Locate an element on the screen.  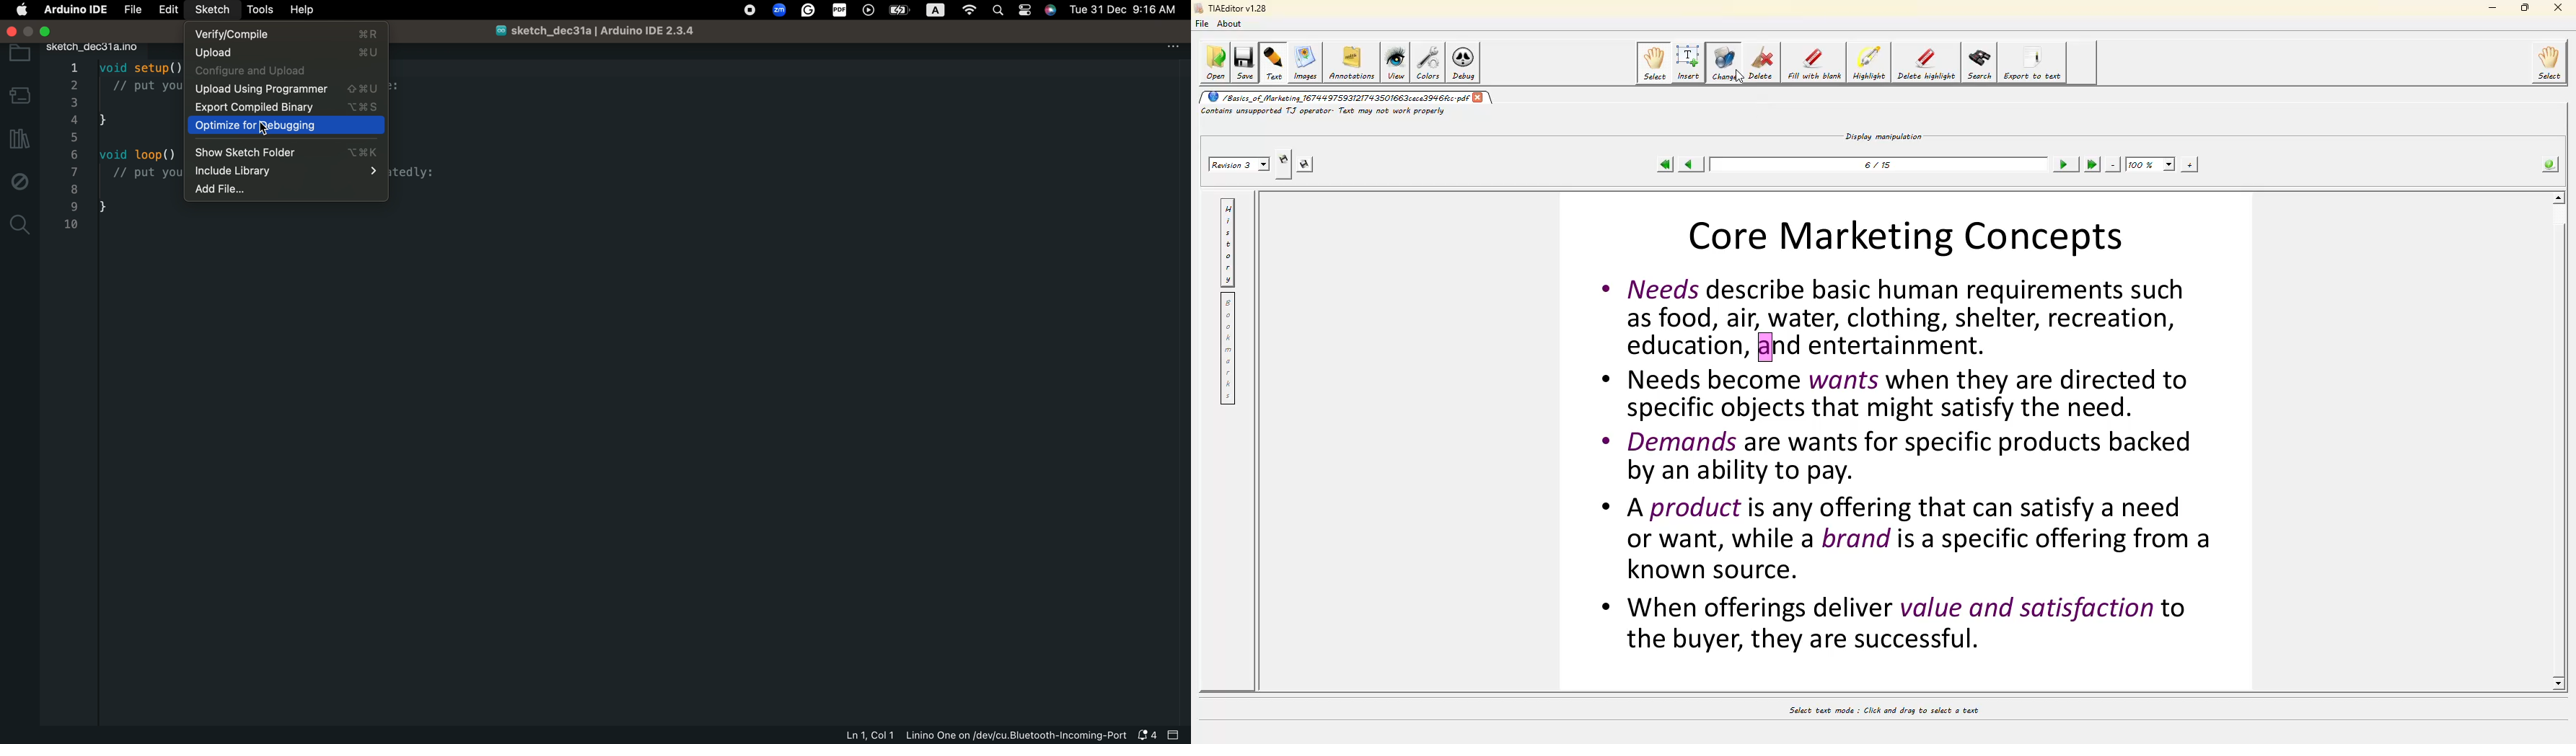
board manager is located at coordinates (19, 95).